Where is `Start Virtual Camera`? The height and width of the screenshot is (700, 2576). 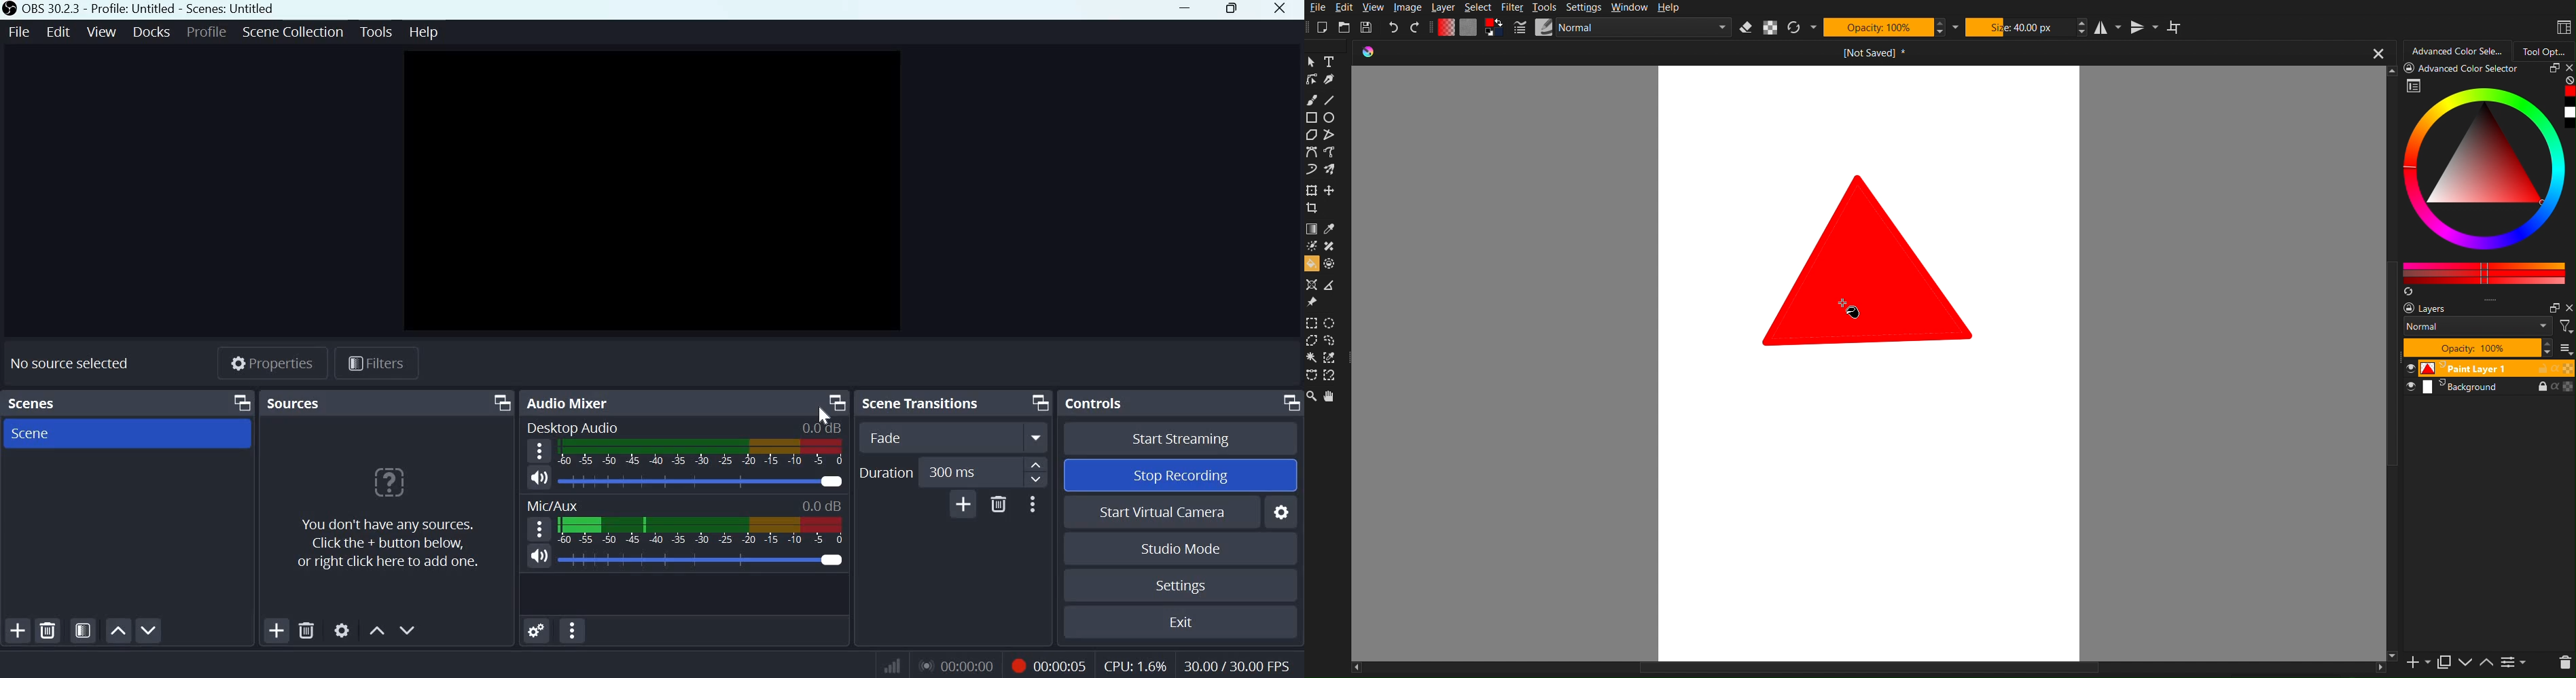
Start Virtual Camera is located at coordinates (1160, 512).